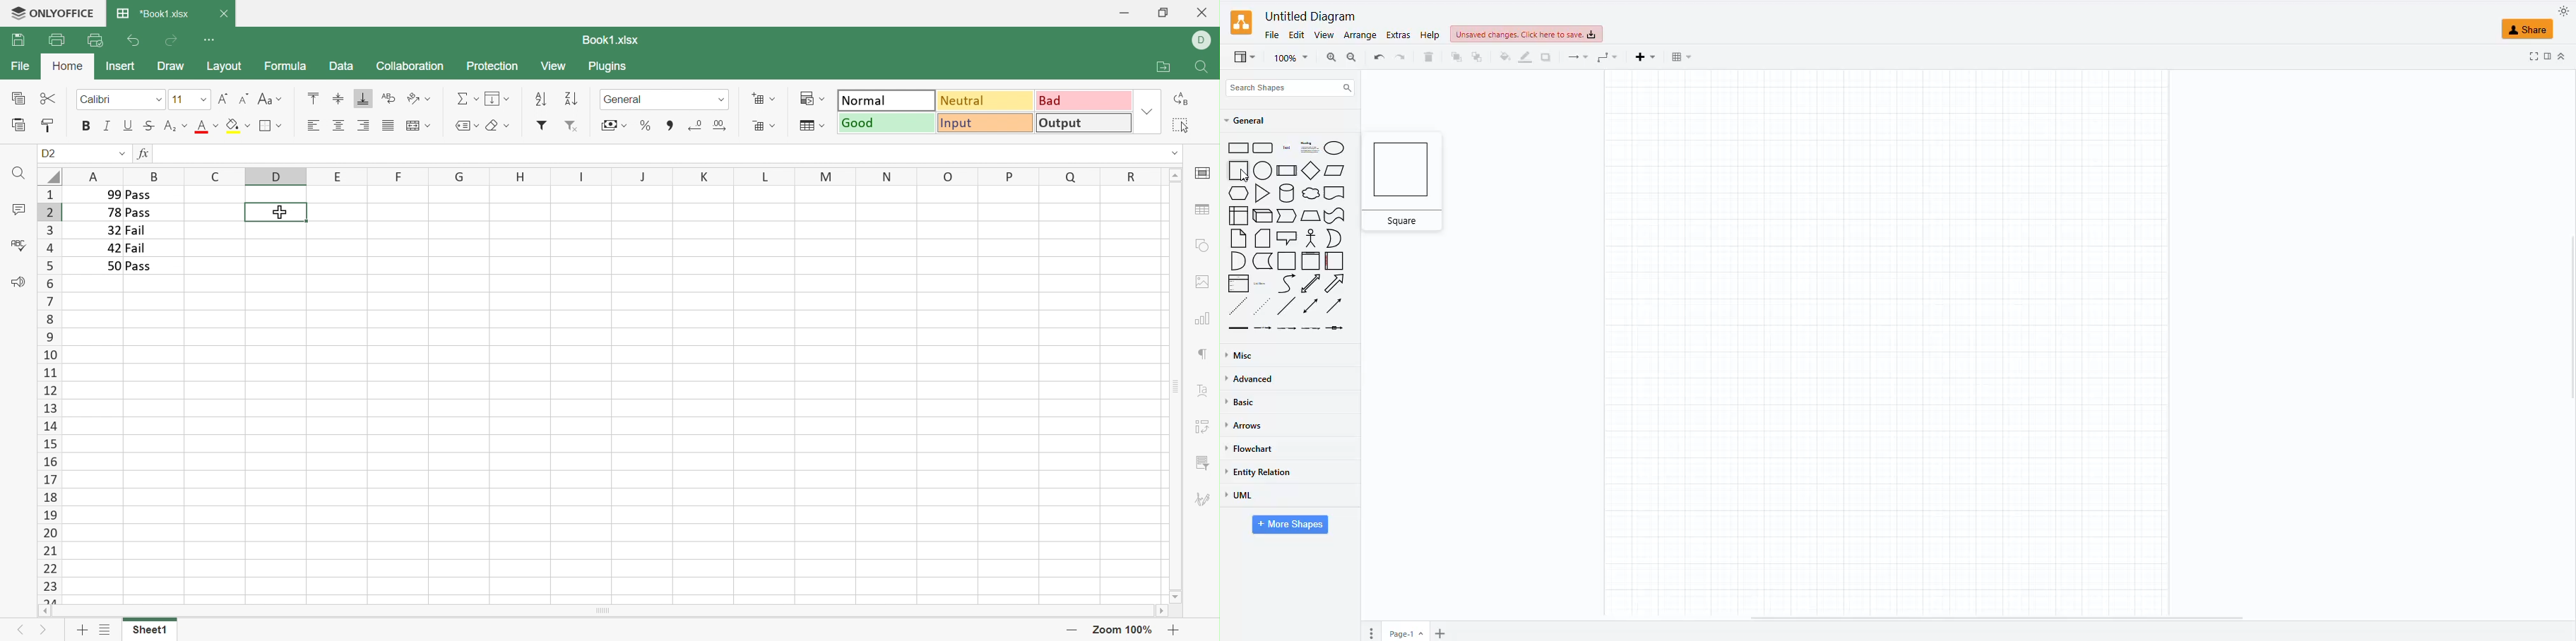 The image size is (2576, 644). What do you see at coordinates (2559, 12) in the screenshot?
I see `appearance` at bounding box center [2559, 12].